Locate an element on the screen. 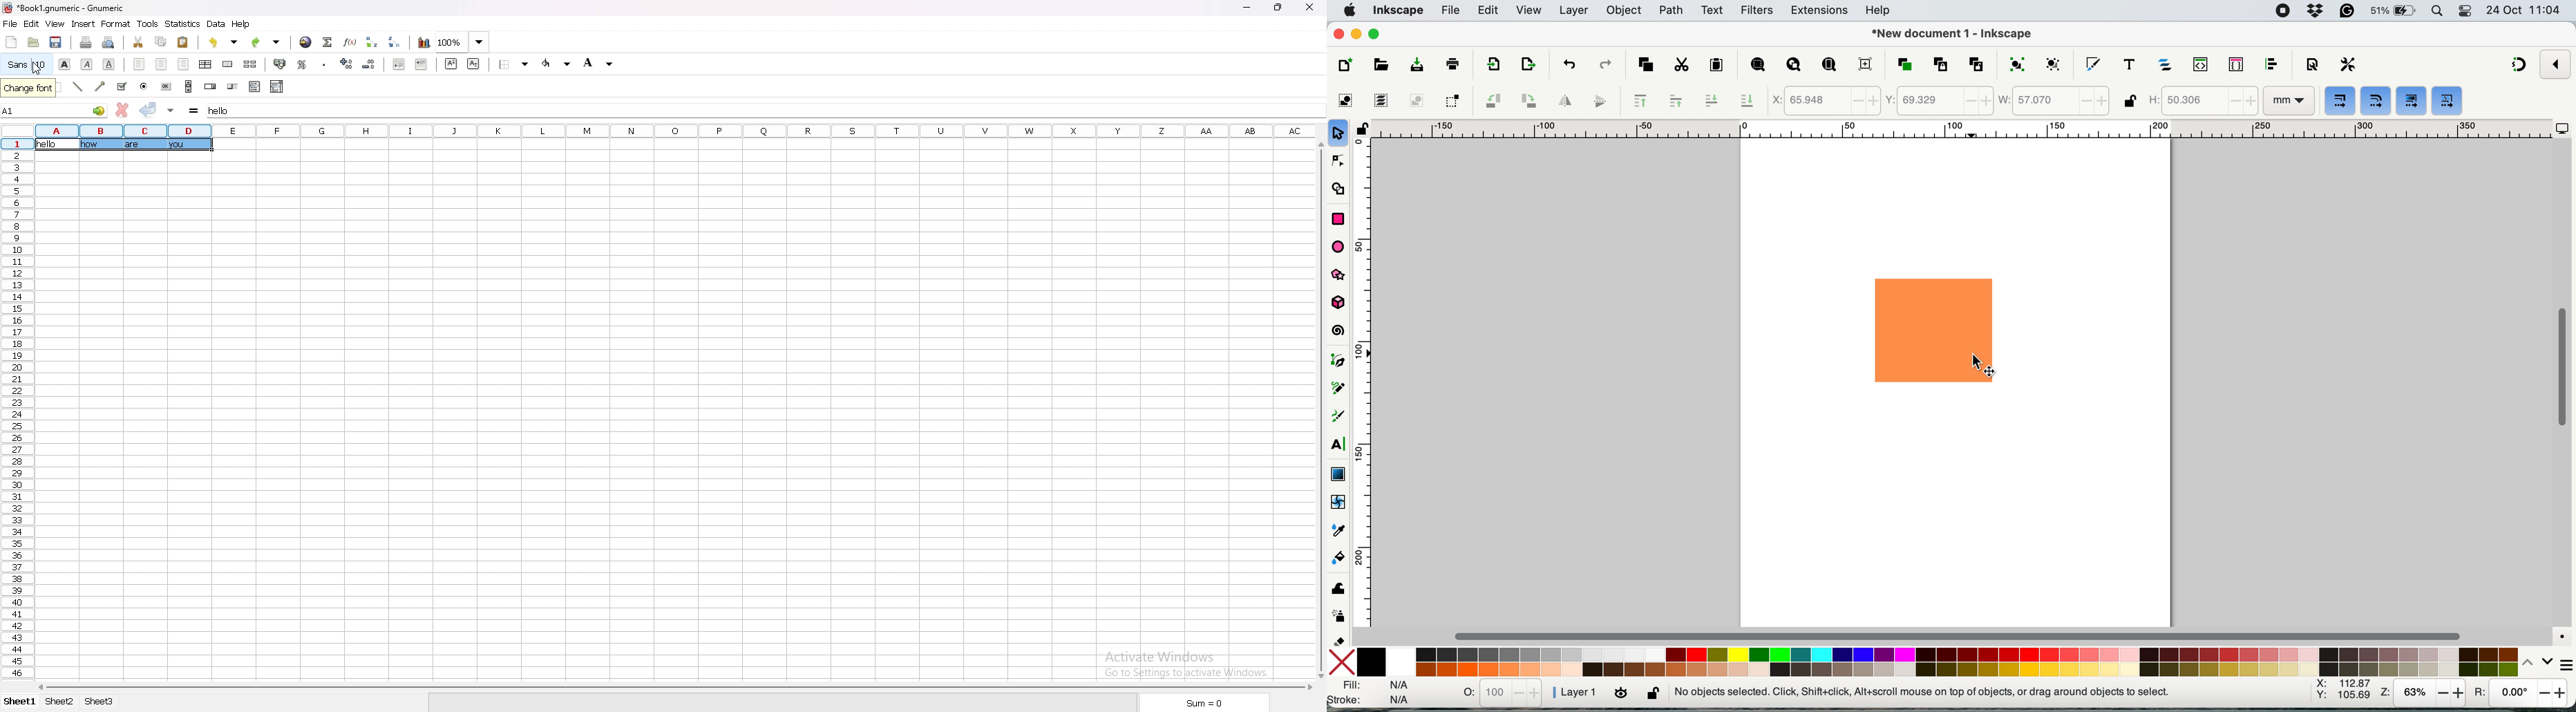 The height and width of the screenshot is (728, 2576). formula is located at coordinates (194, 110).